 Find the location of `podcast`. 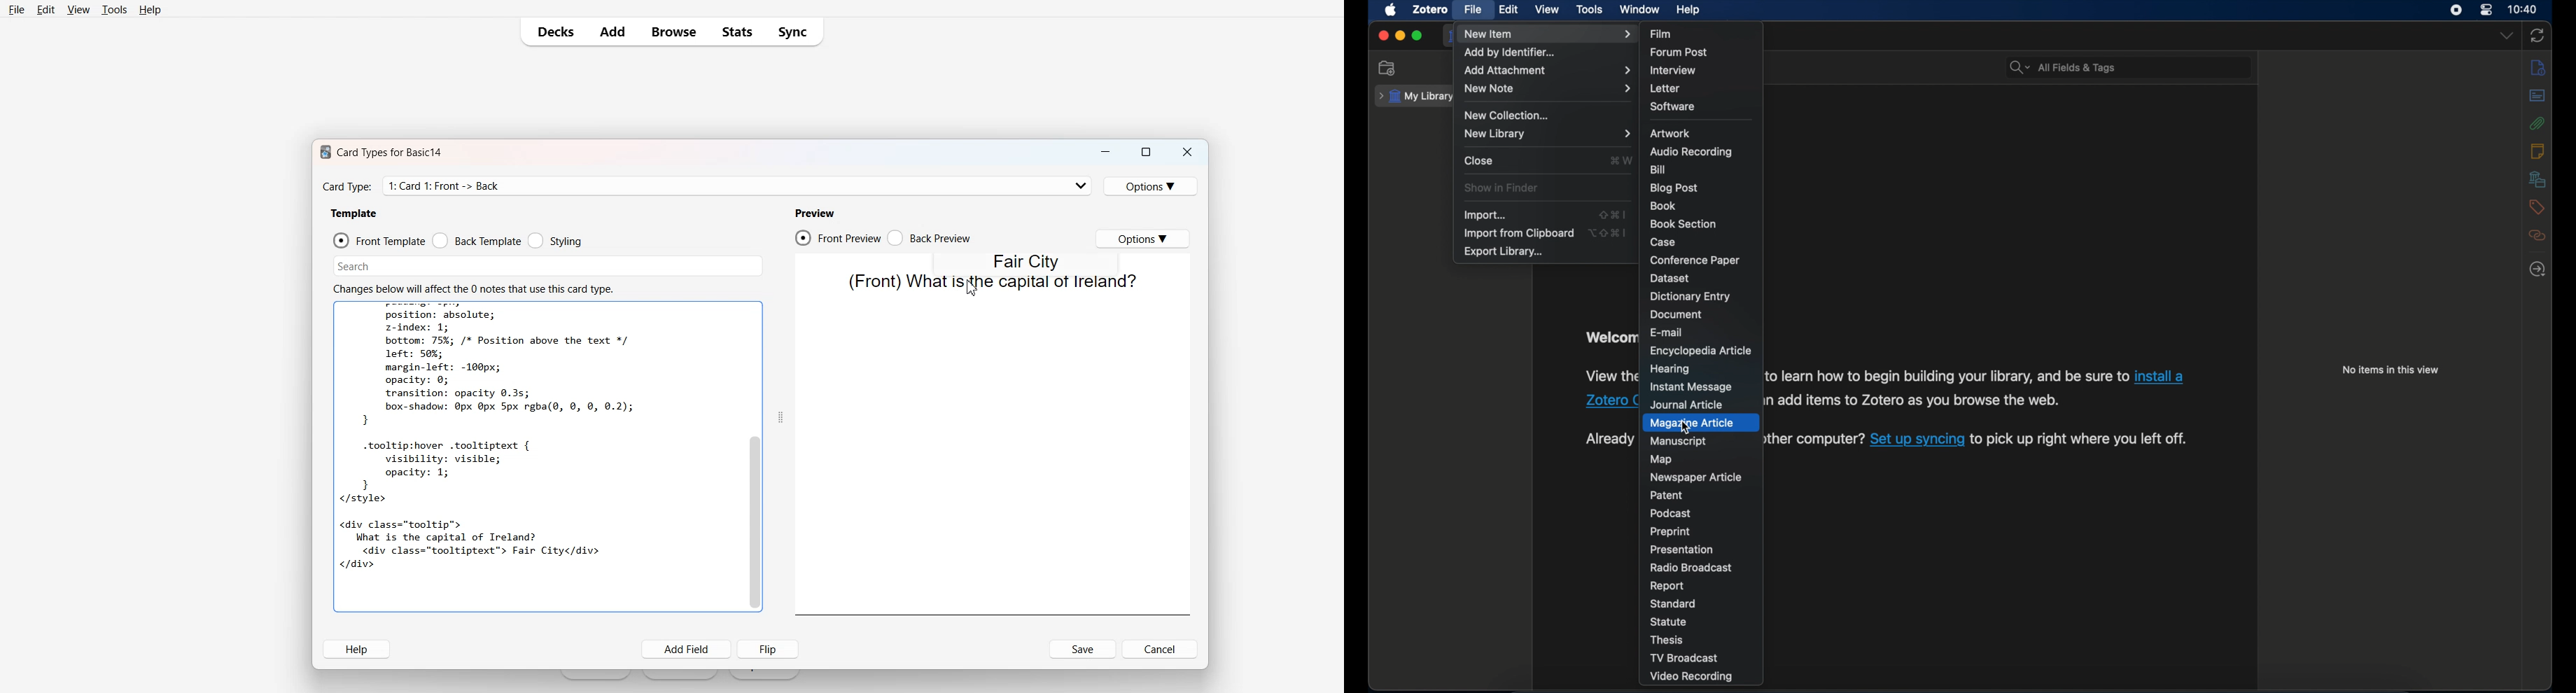

podcast is located at coordinates (1673, 513).